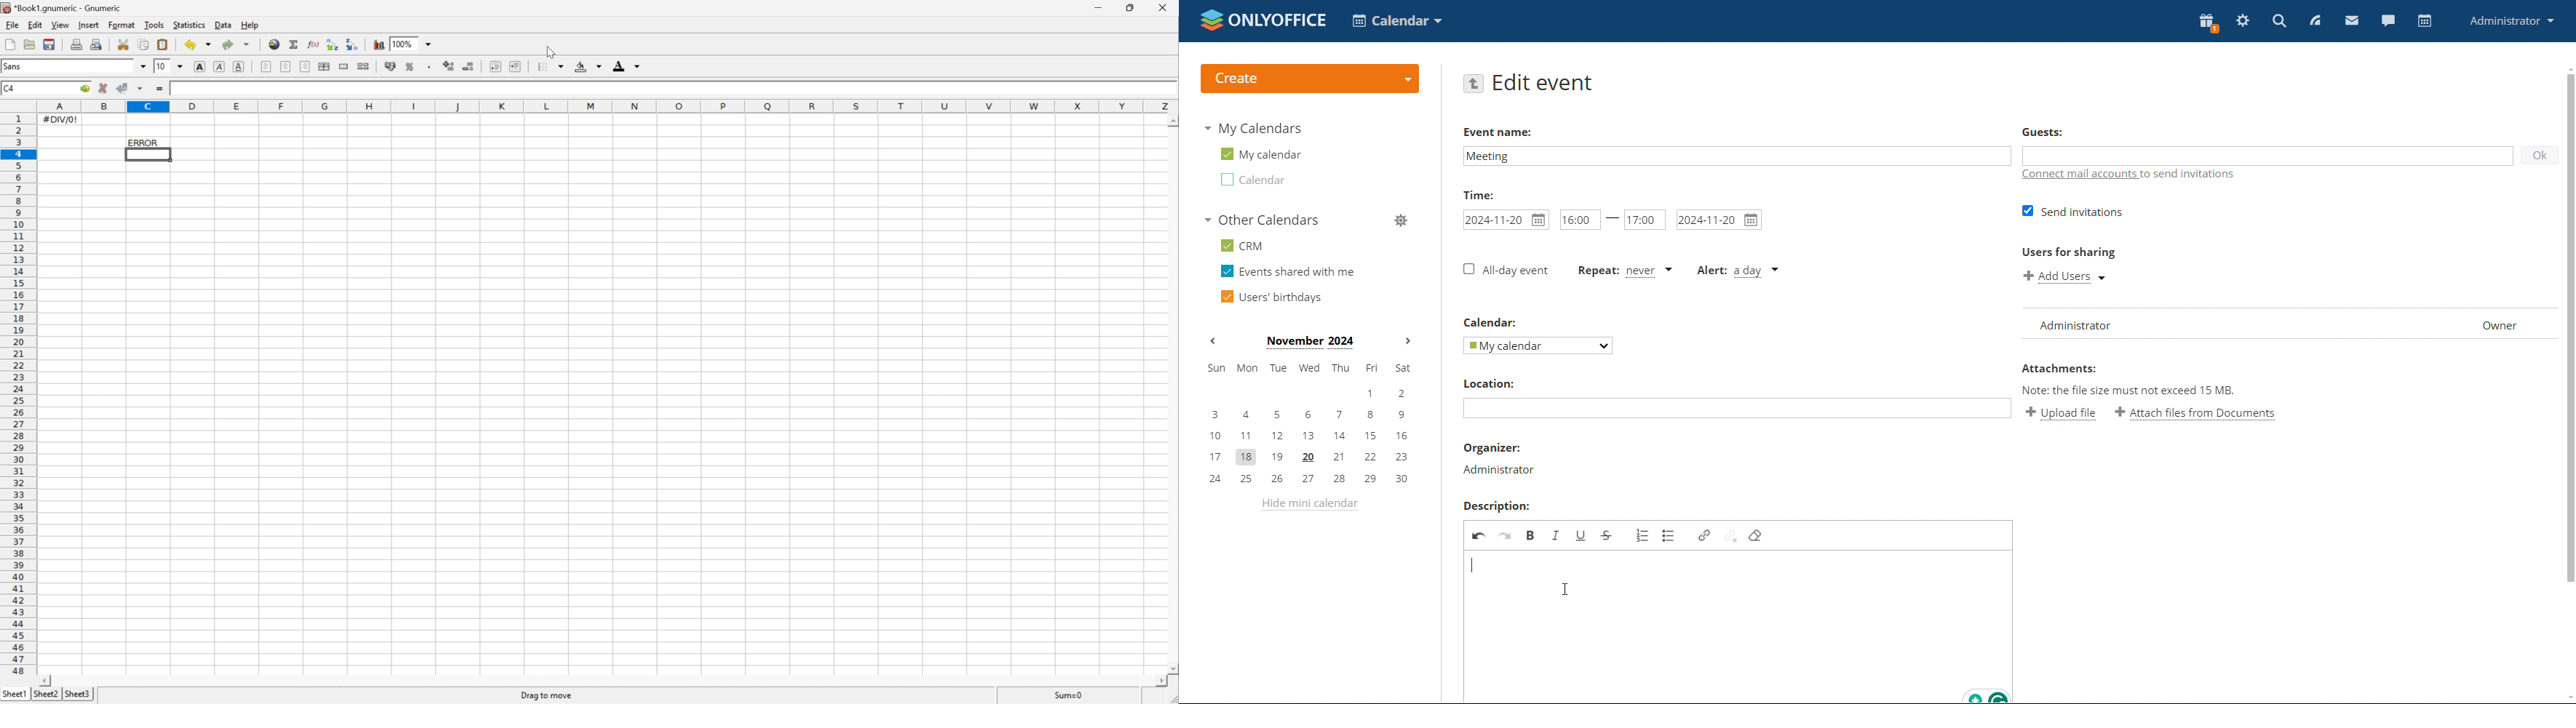 This screenshot has width=2576, height=728. What do you see at coordinates (30, 45) in the screenshot?
I see `open mobile file` at bounding box center [30, 45].